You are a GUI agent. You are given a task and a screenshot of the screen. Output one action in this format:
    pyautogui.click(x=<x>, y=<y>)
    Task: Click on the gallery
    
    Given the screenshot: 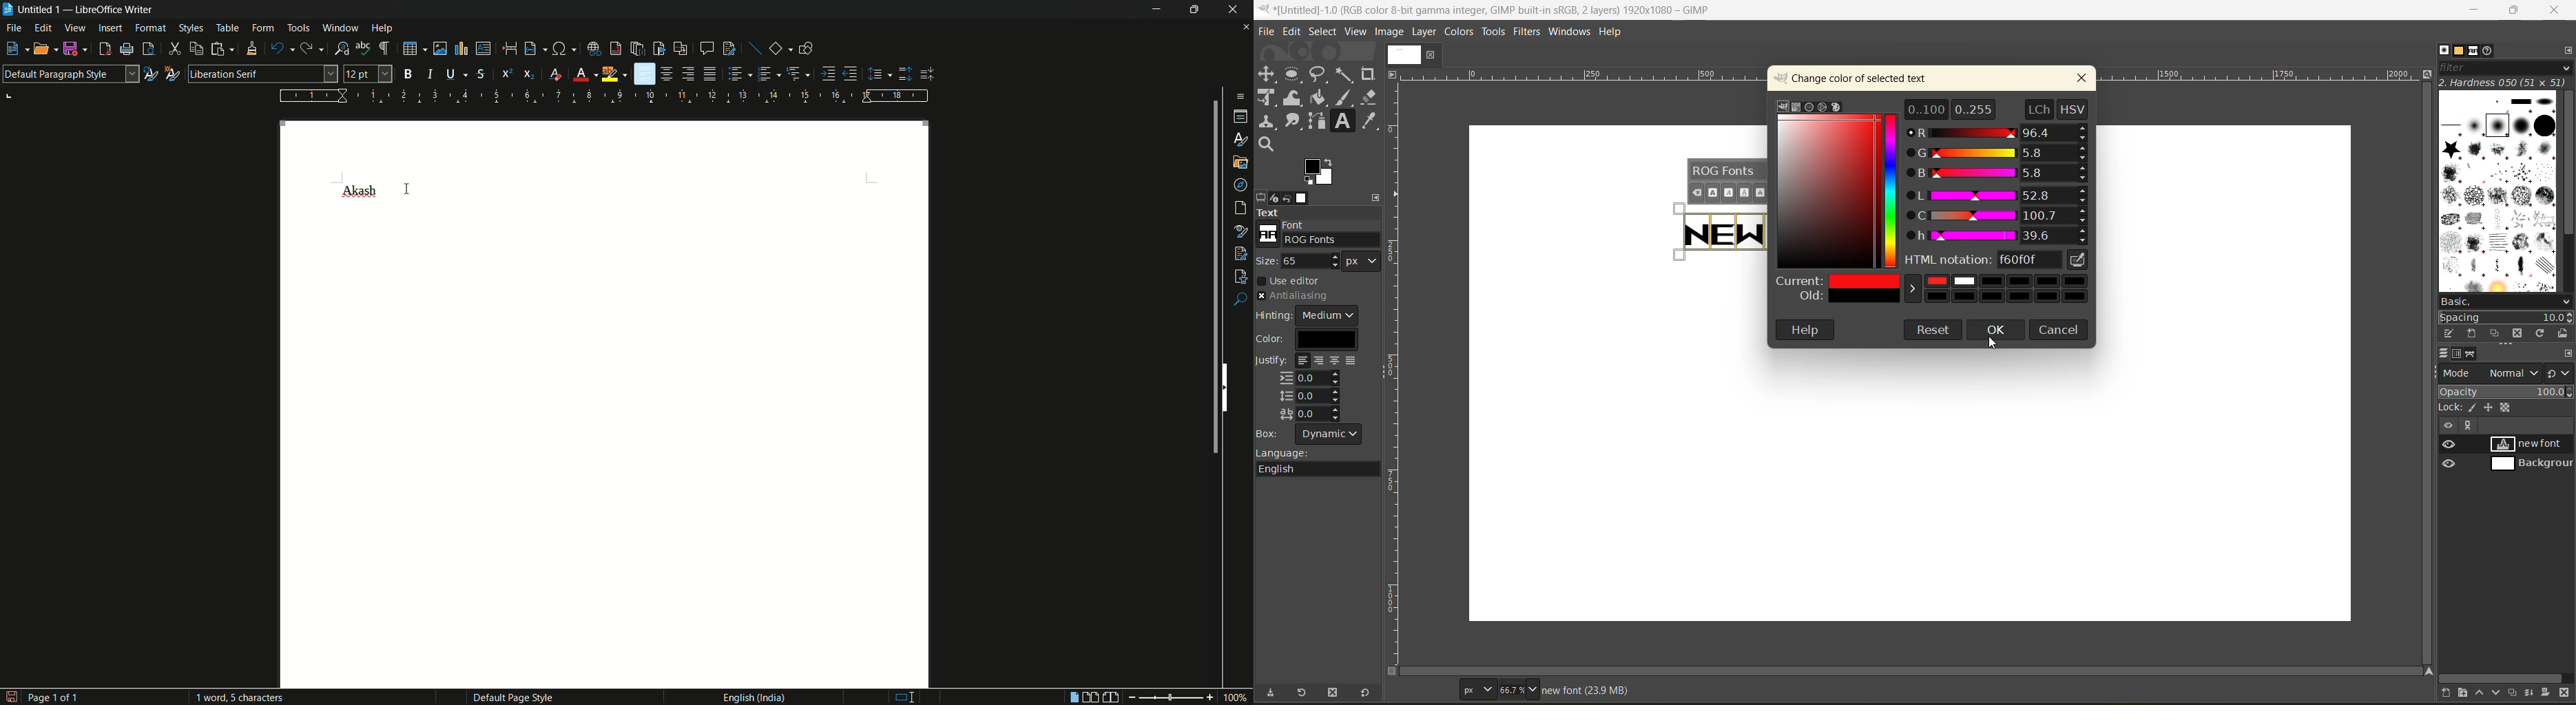 What is the action you would take?
    pyautogui.click(x=1241, y=161)
    